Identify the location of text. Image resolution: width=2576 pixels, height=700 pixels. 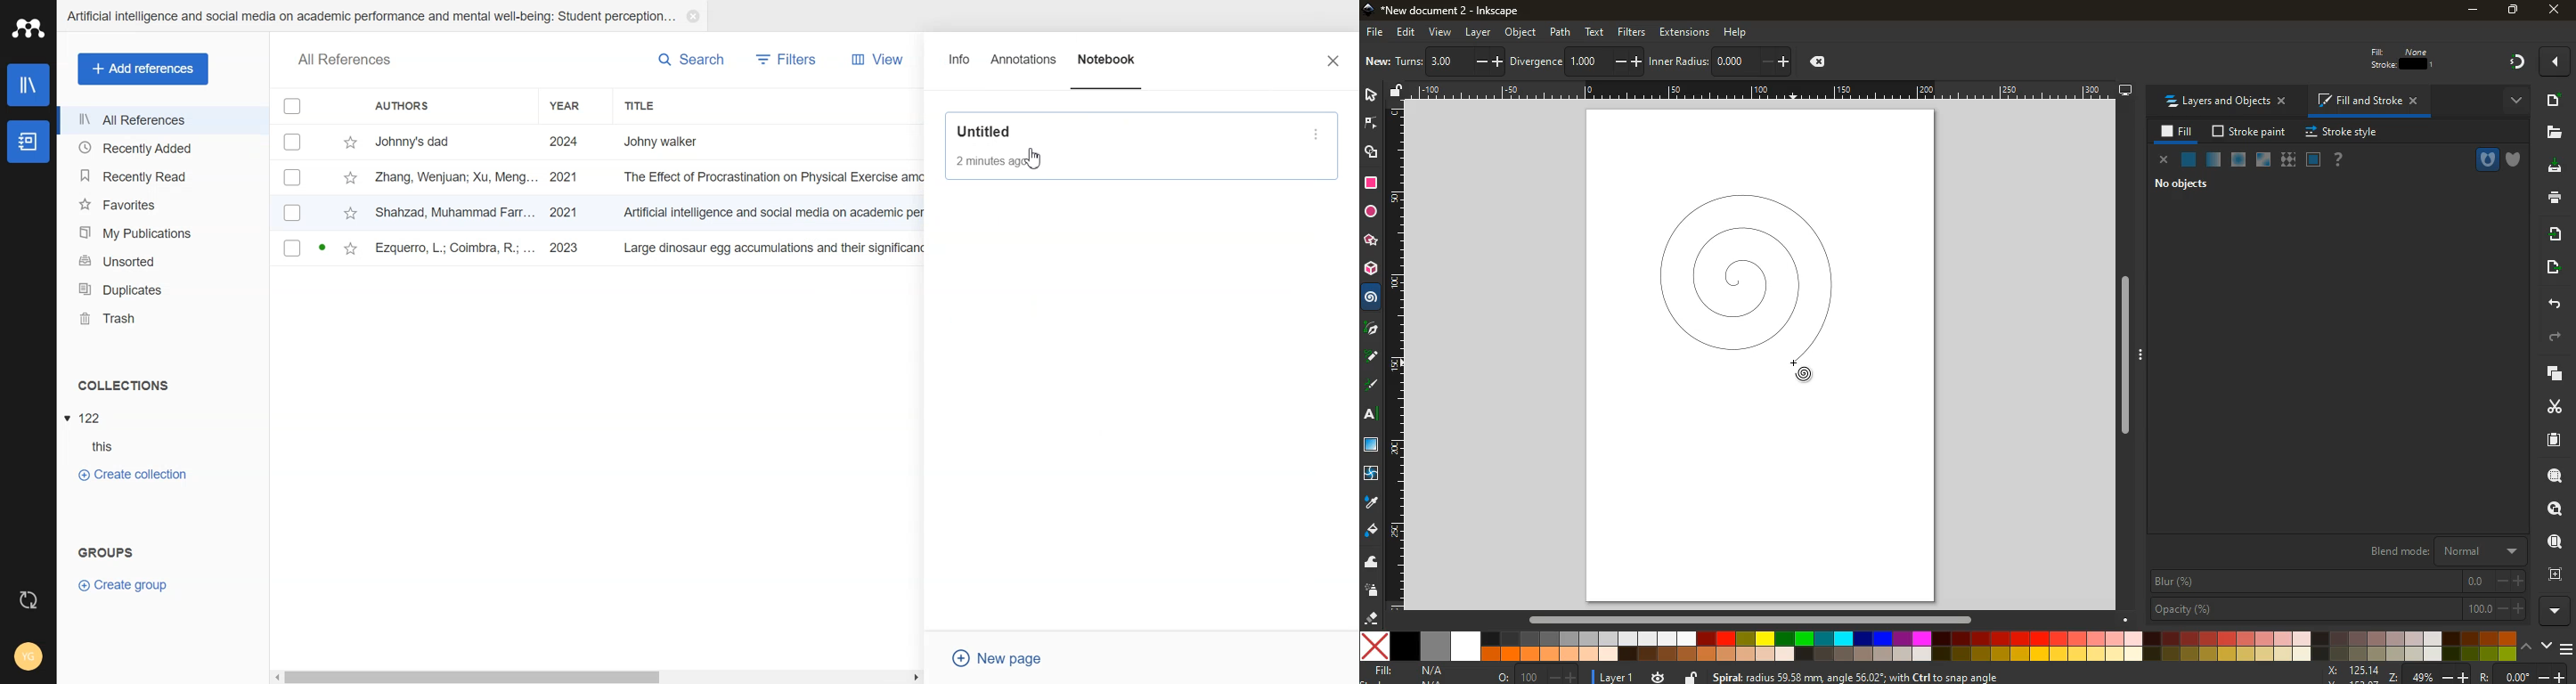
(1373, 416).